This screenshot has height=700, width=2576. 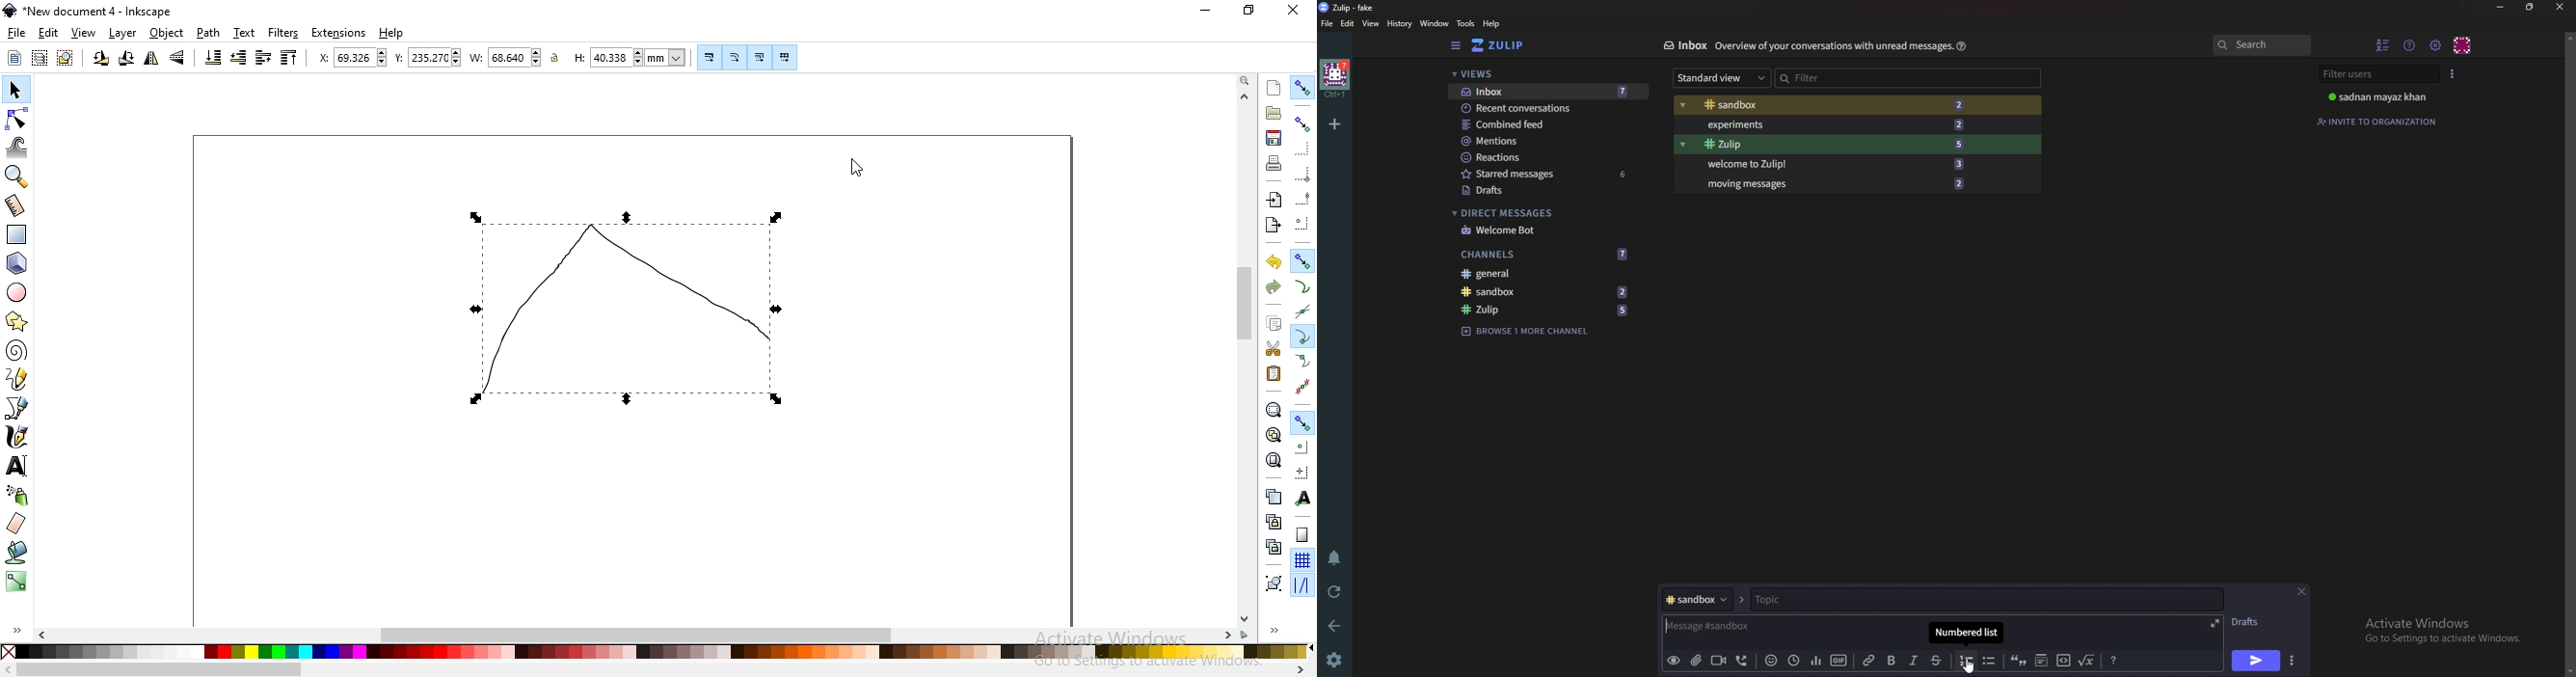 I want to click on Spoiler, so click(x=2040, y=662).